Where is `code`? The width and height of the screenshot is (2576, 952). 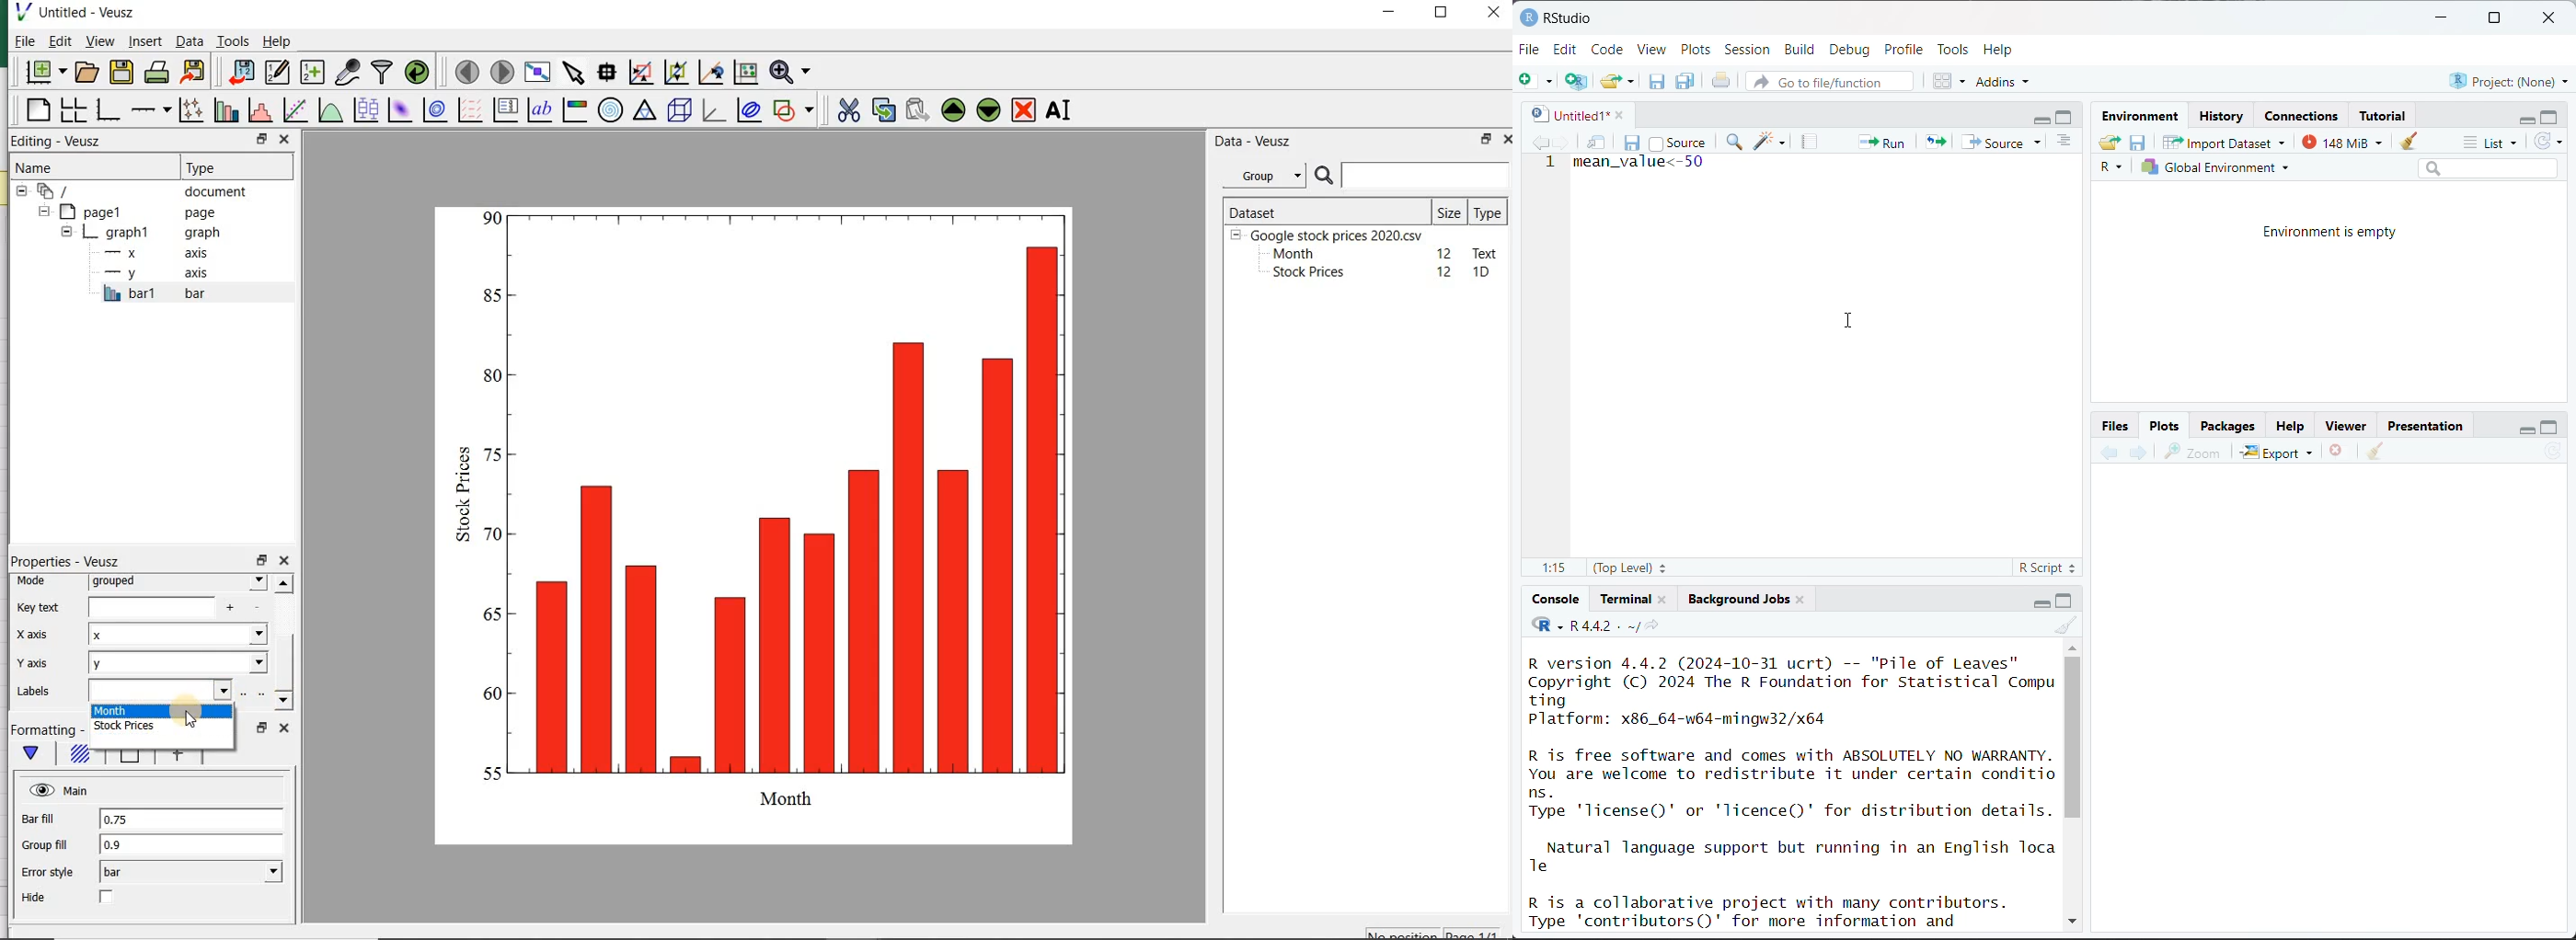 code is located at coordinates (1547, 625).